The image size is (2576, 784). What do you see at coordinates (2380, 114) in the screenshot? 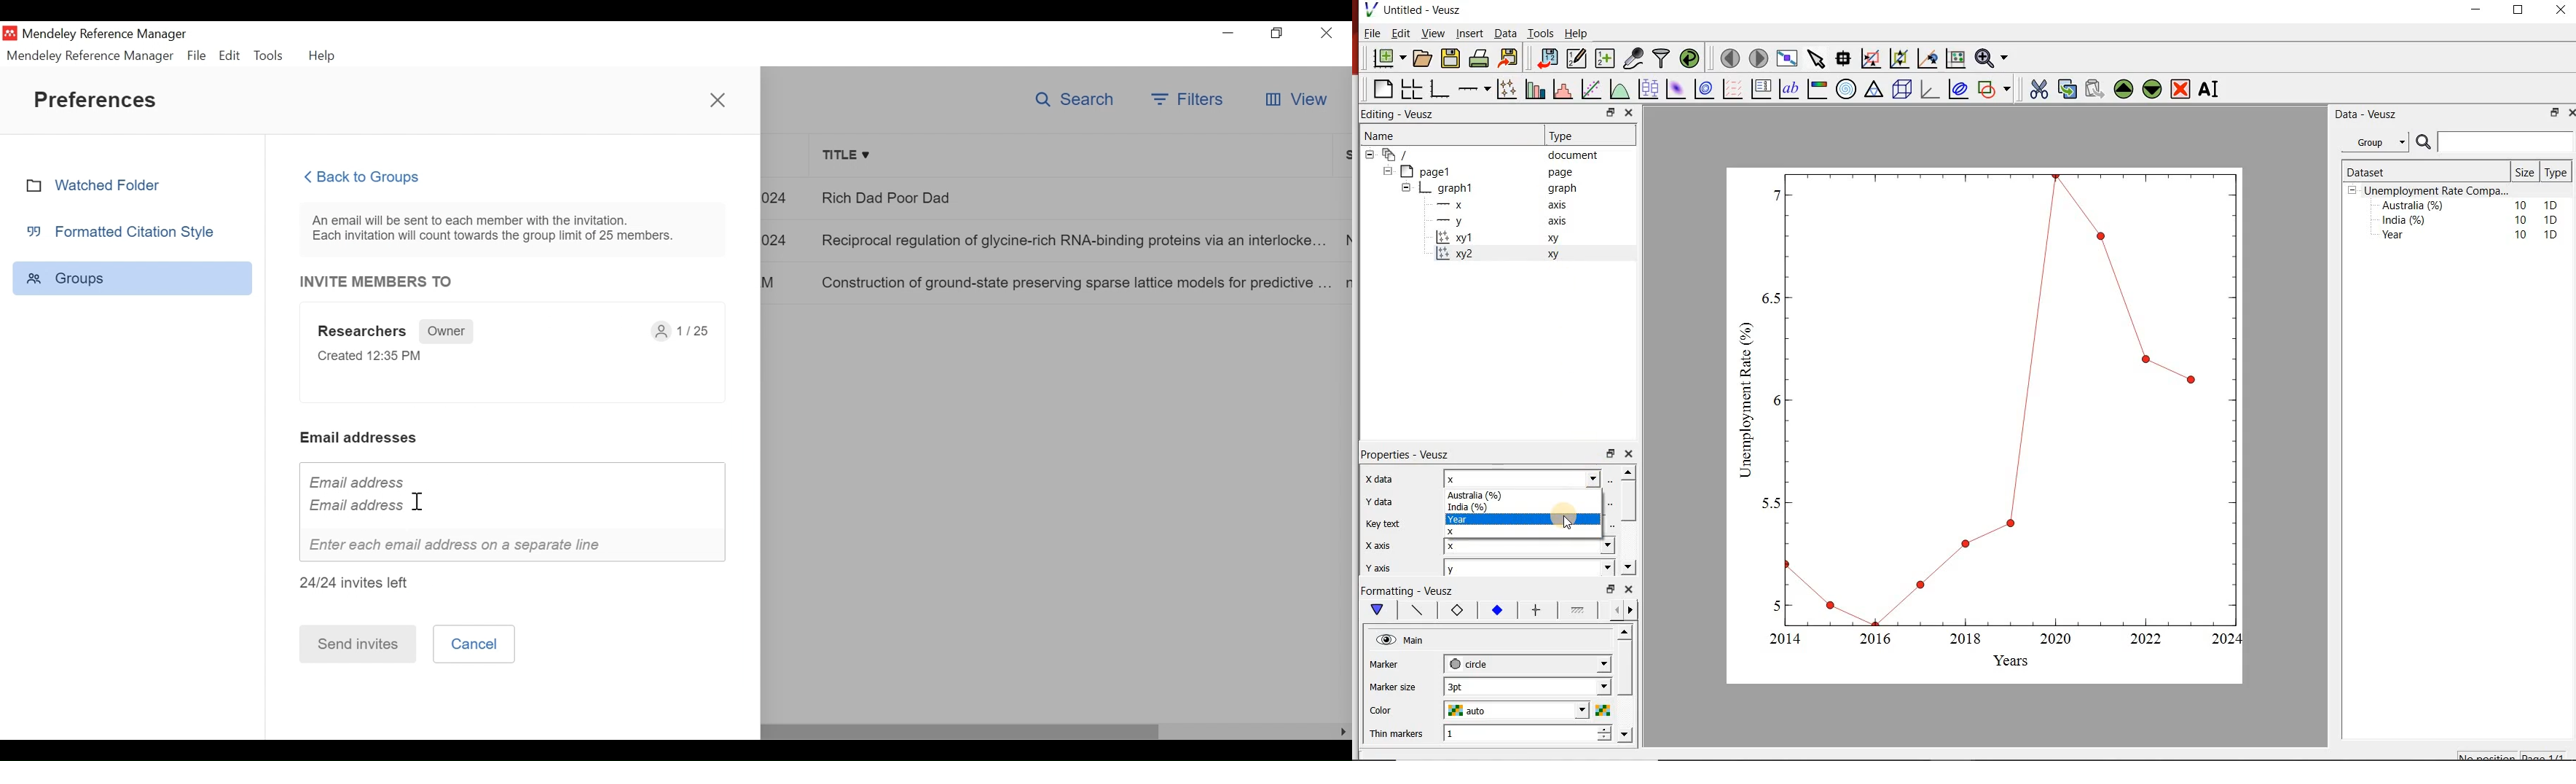
I see `Data - Veusz` at bounding box center [2380, 114].